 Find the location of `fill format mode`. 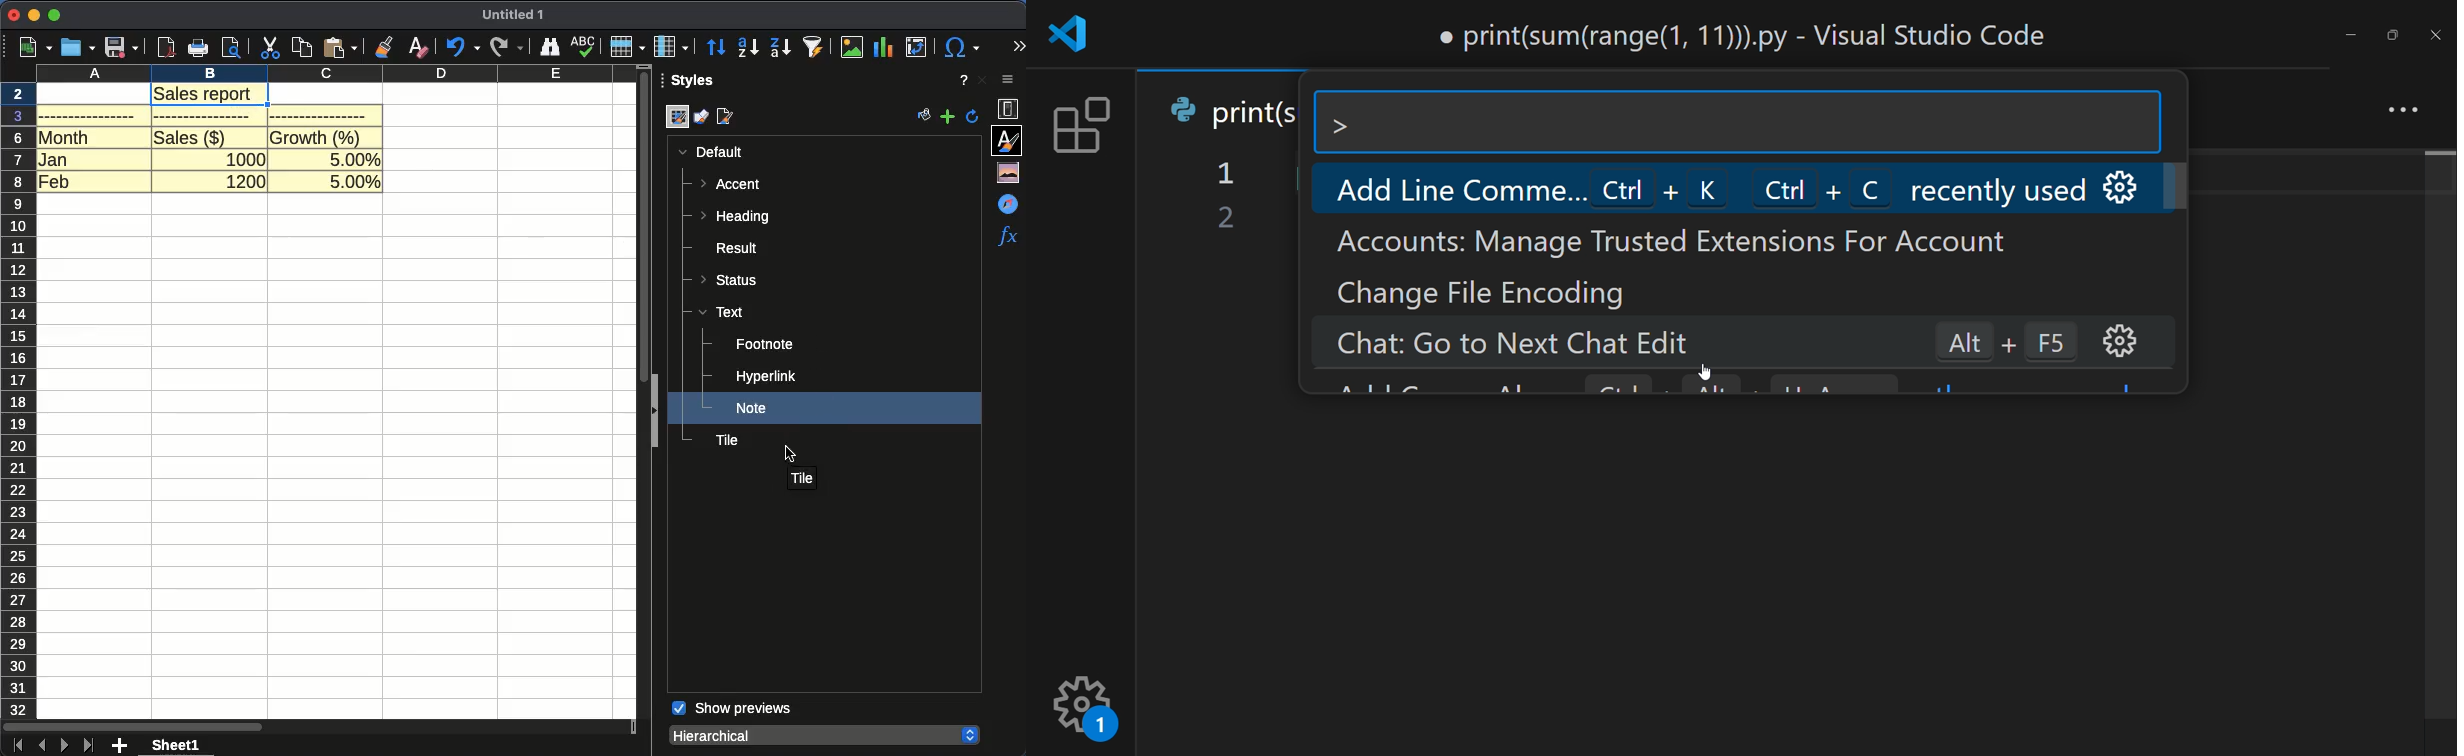

fill format mode is located at coordinates (925, 117).